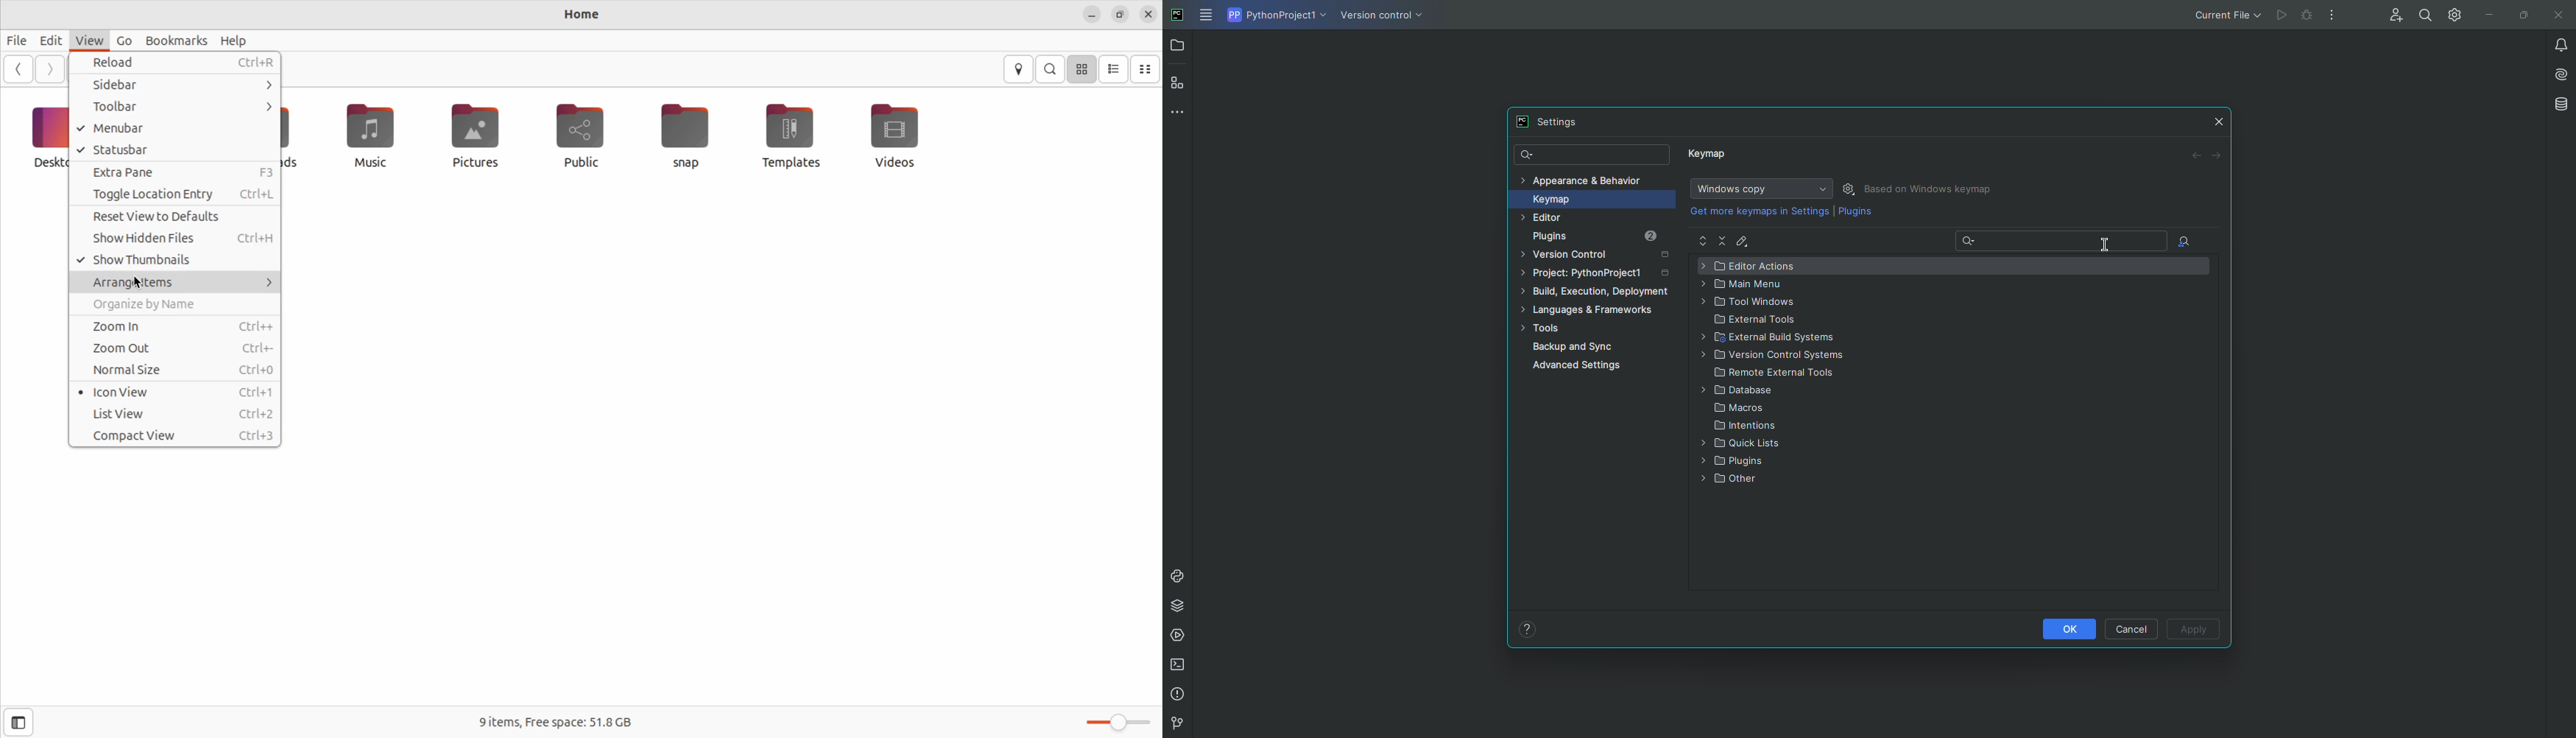  Describe the element at coordinates (1599, 294) in the screenshot. I see `Build, execution, development` at that location.